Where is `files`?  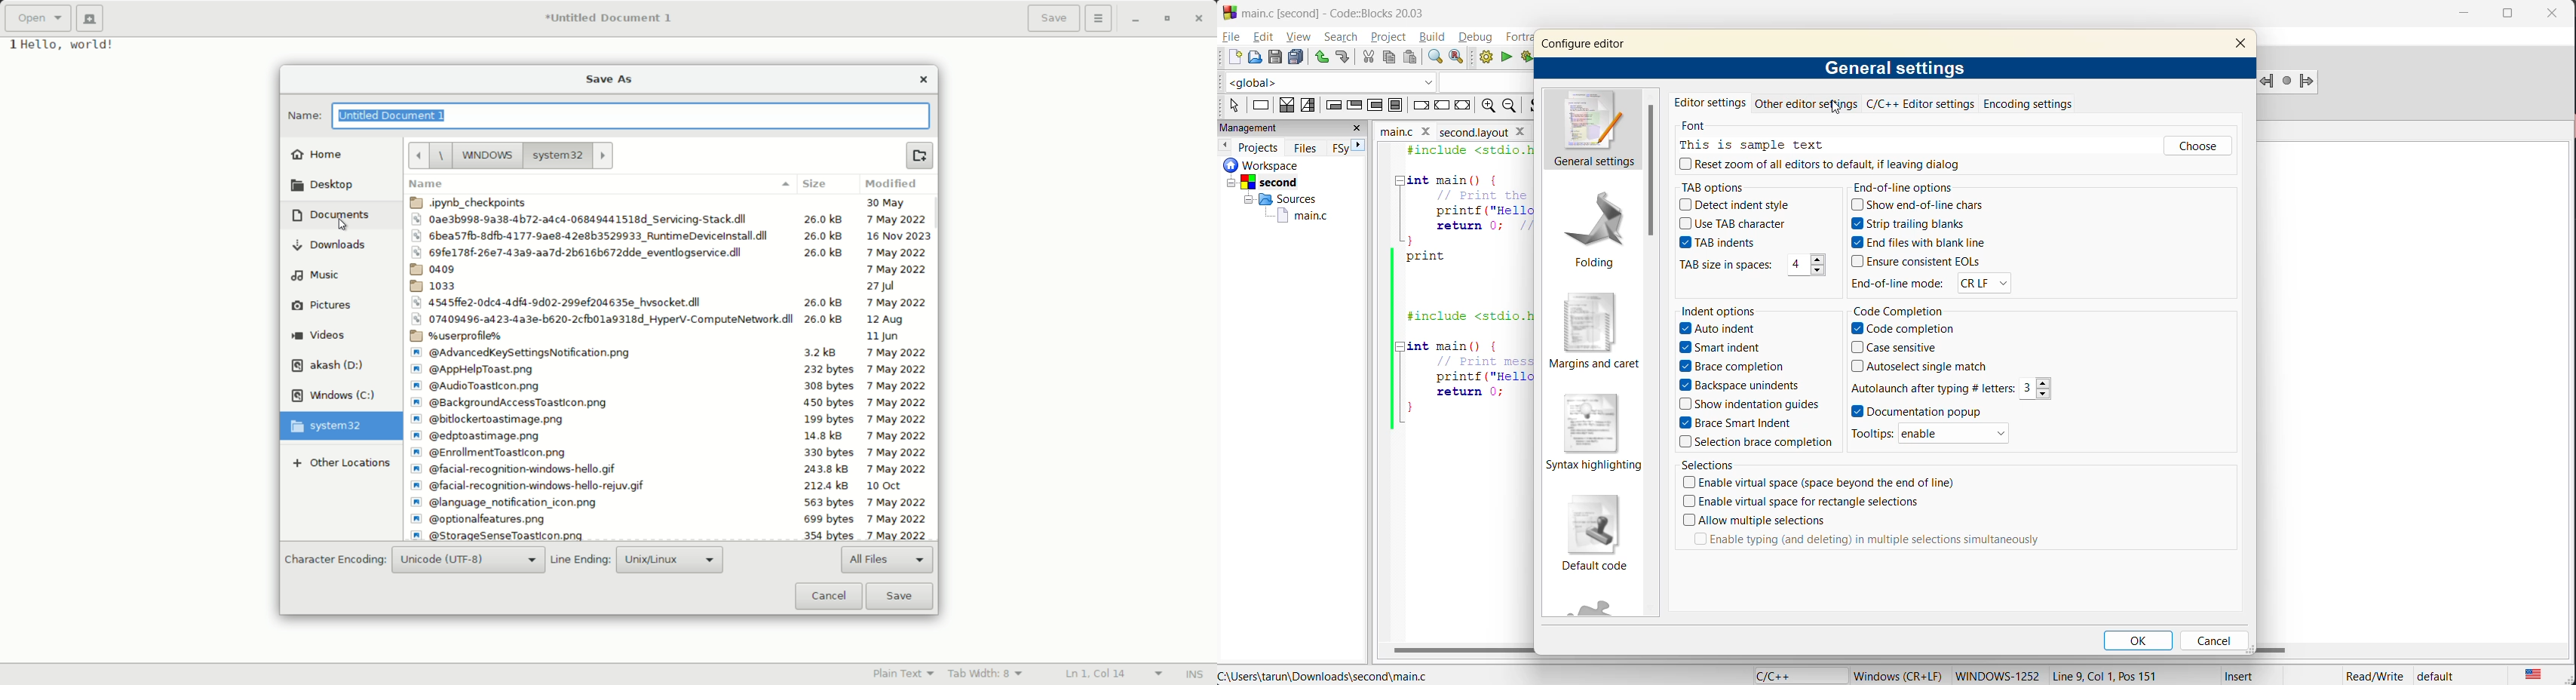 files is located at coordinates (1308, 147).